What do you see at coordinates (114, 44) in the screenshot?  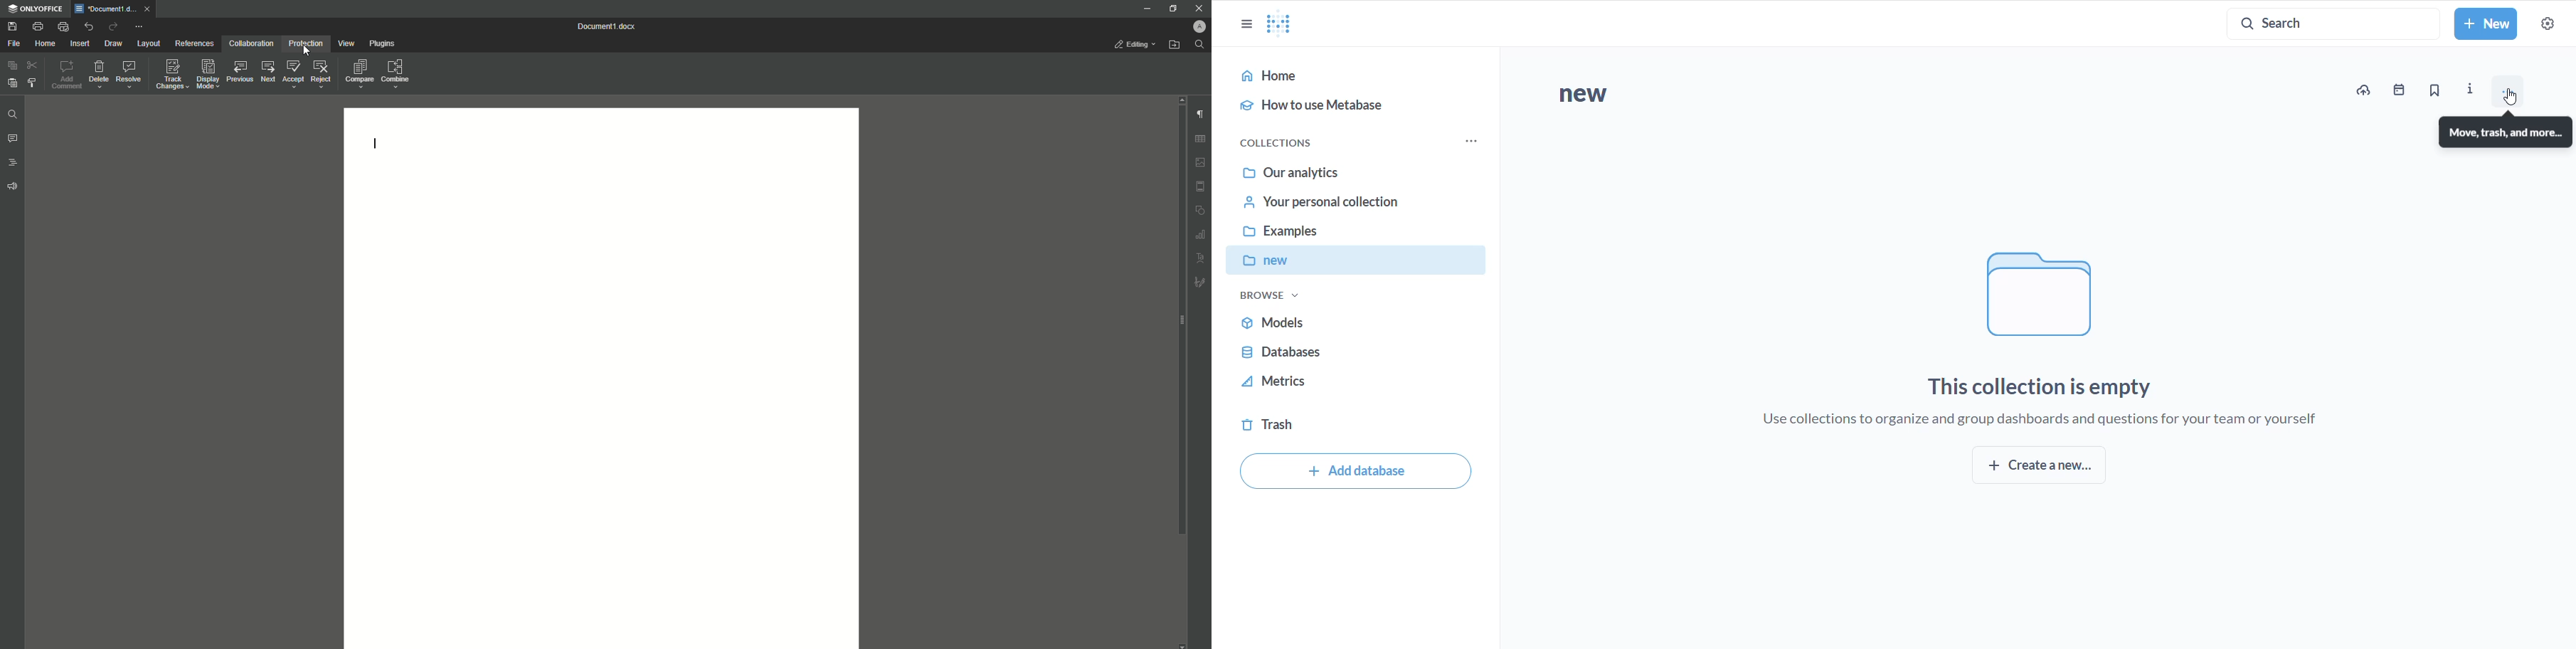 I see `Draw` at bounding box center [114, 44].